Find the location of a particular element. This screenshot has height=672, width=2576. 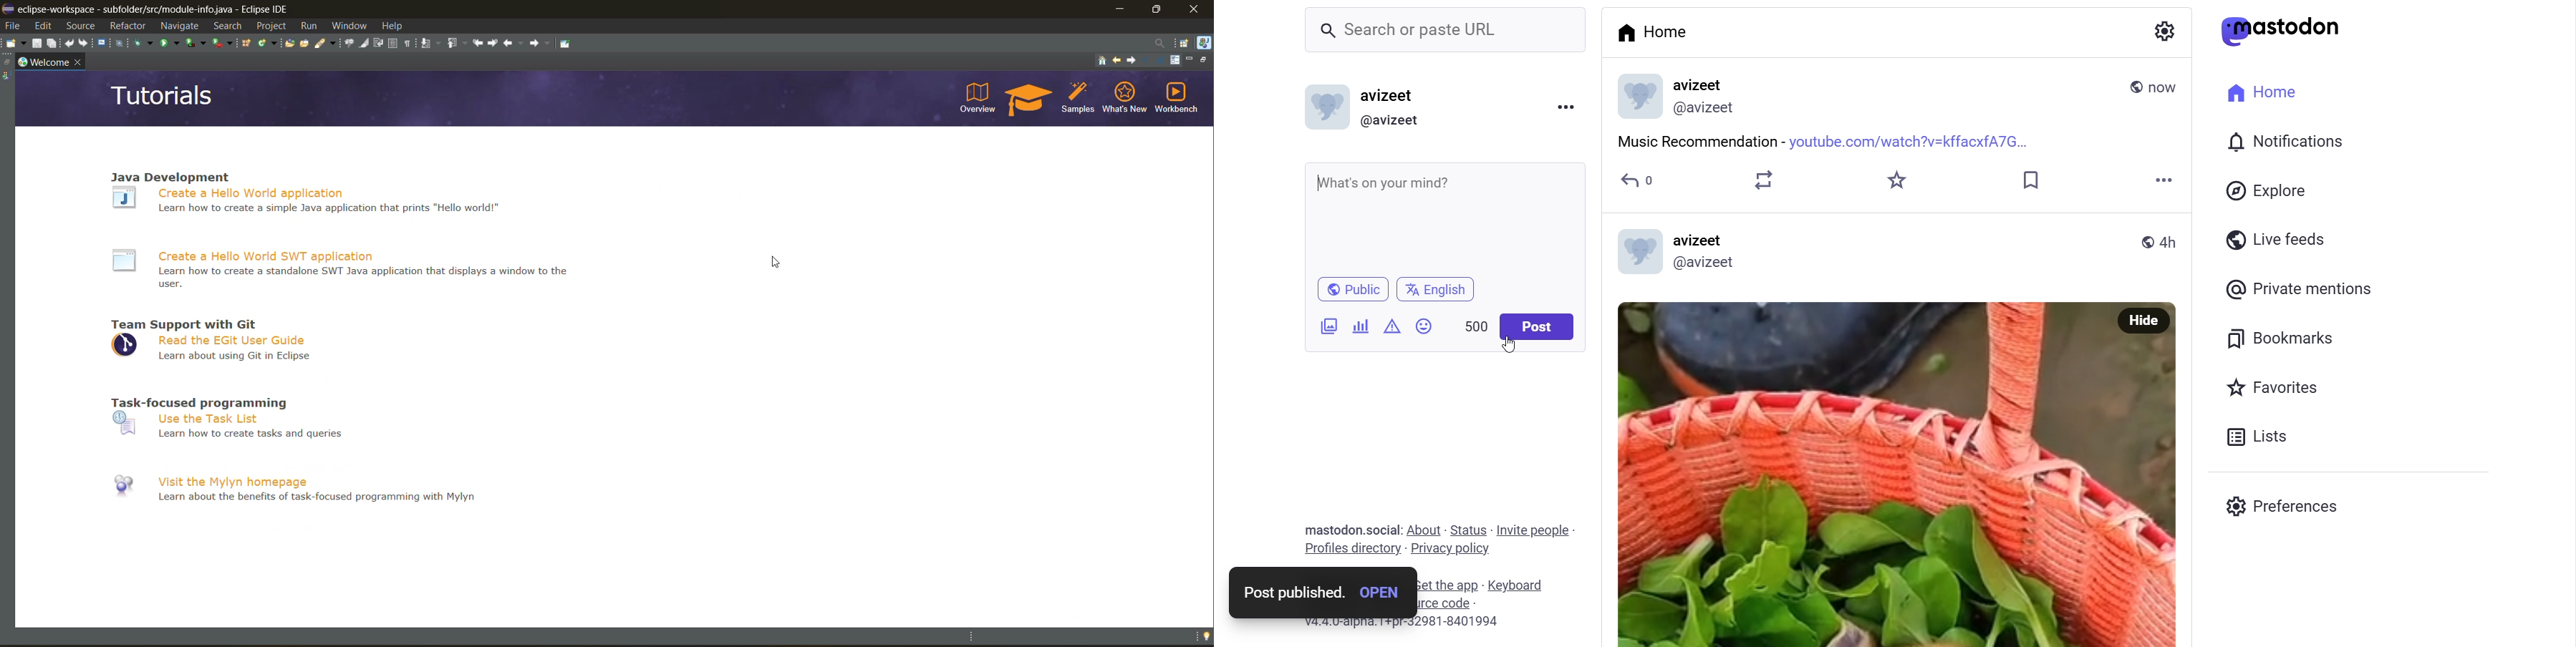

Menu is located at coordinates (1569, 107).